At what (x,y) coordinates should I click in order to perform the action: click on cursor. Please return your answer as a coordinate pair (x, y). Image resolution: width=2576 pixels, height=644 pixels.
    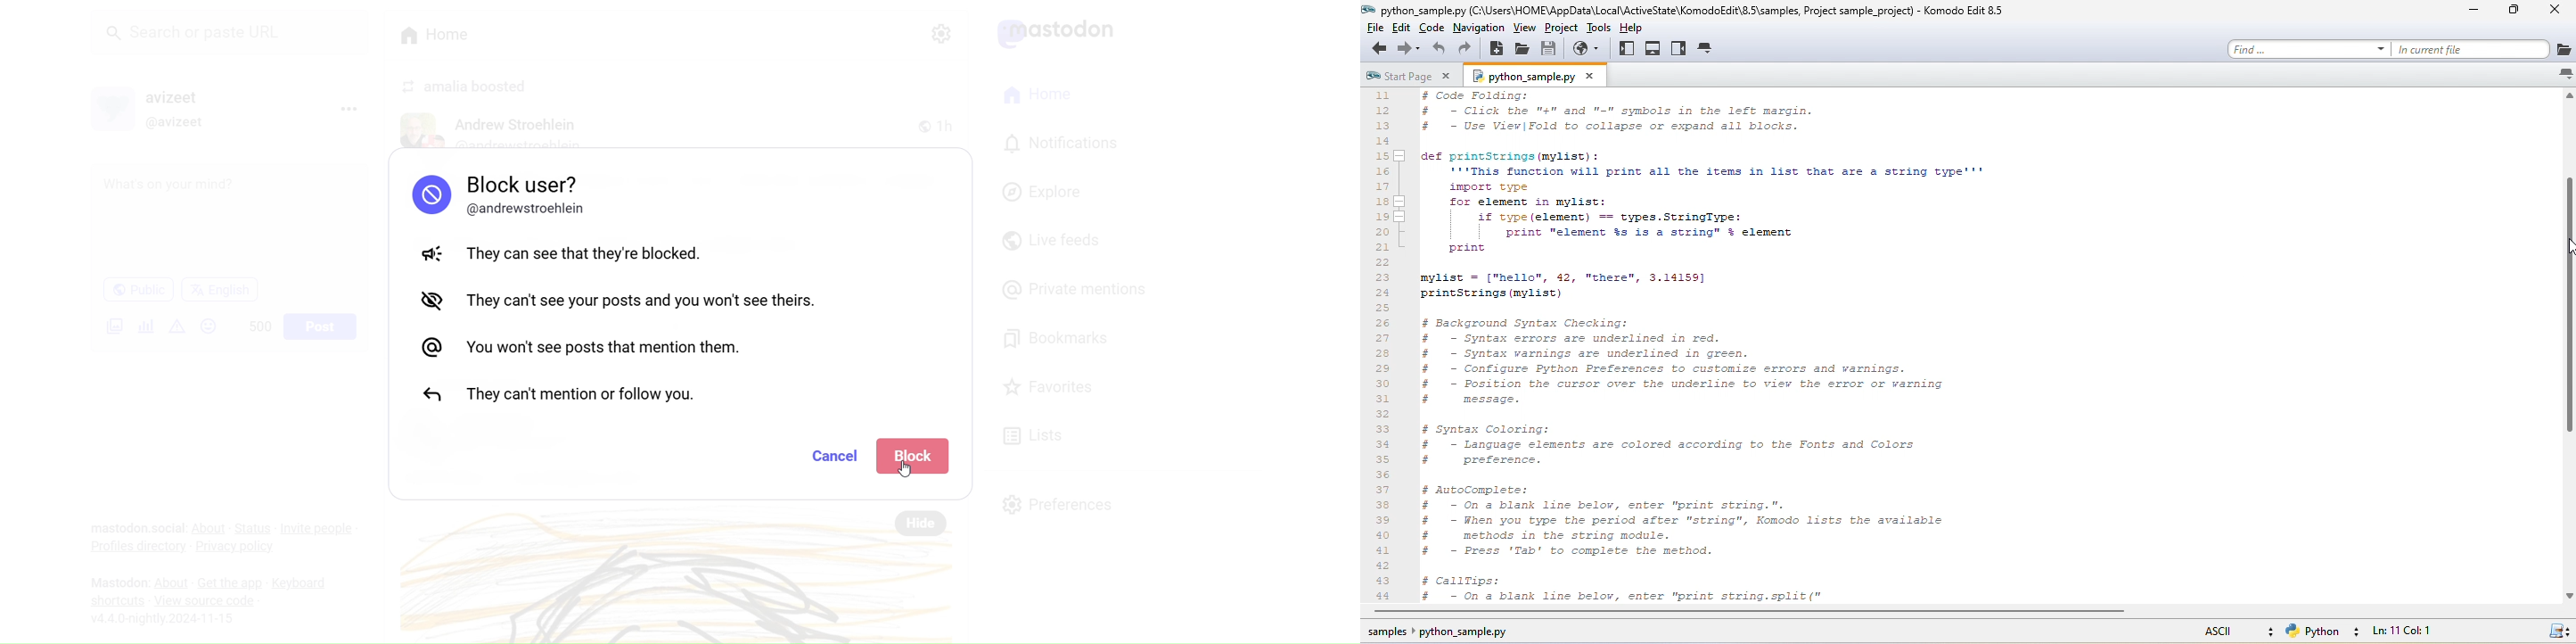
    Looking at the image, I should click on (2567, 250).